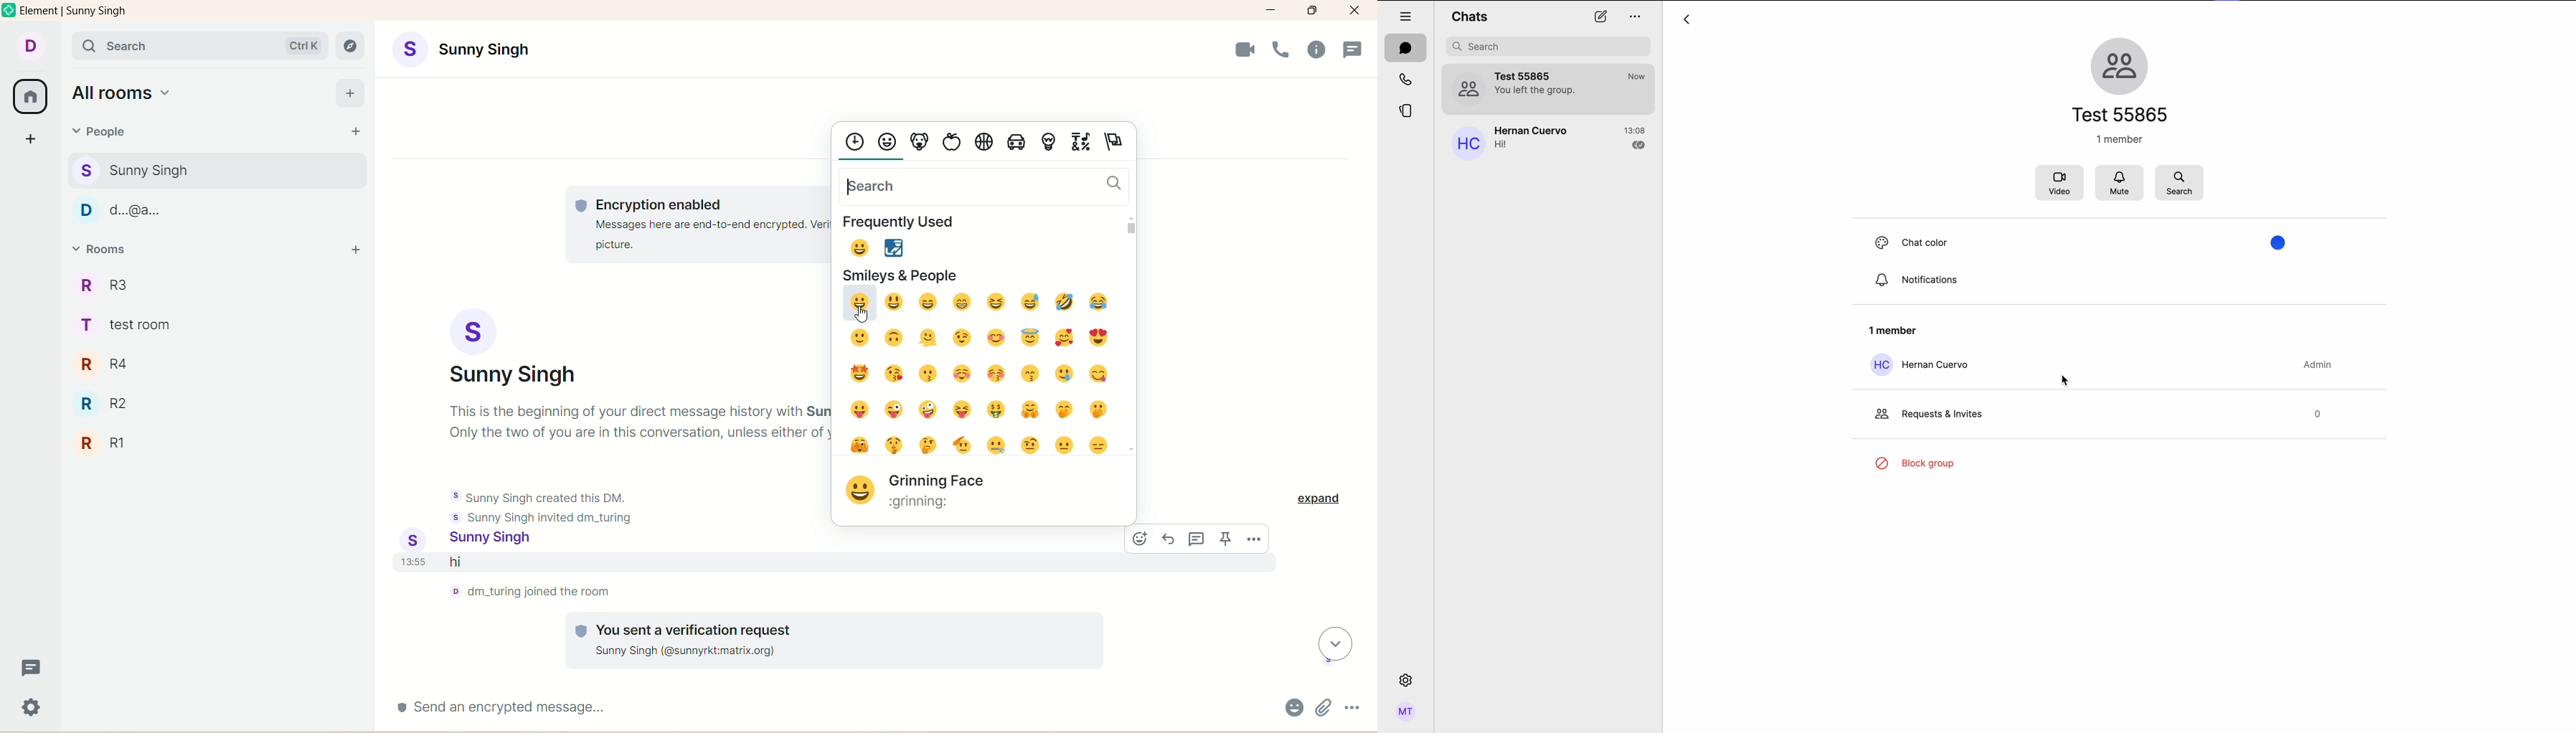  I want to click on Zipper-mouth face, so click(997, 445).